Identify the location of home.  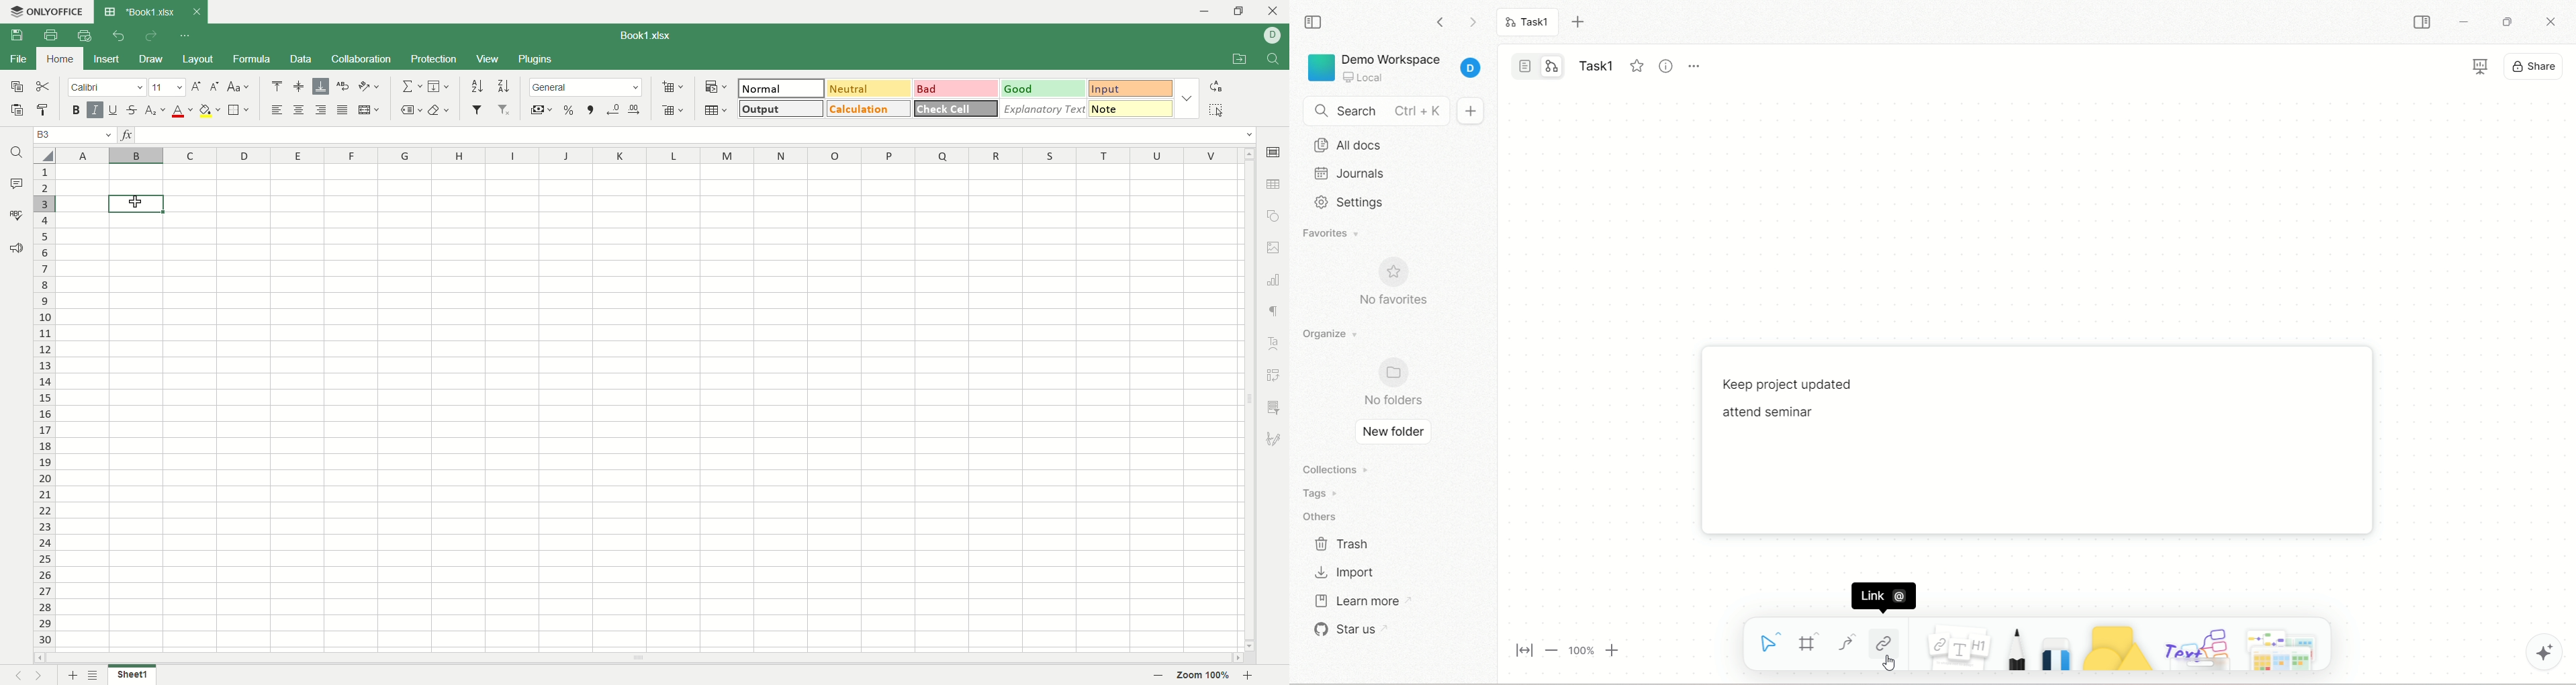
(58, 58).